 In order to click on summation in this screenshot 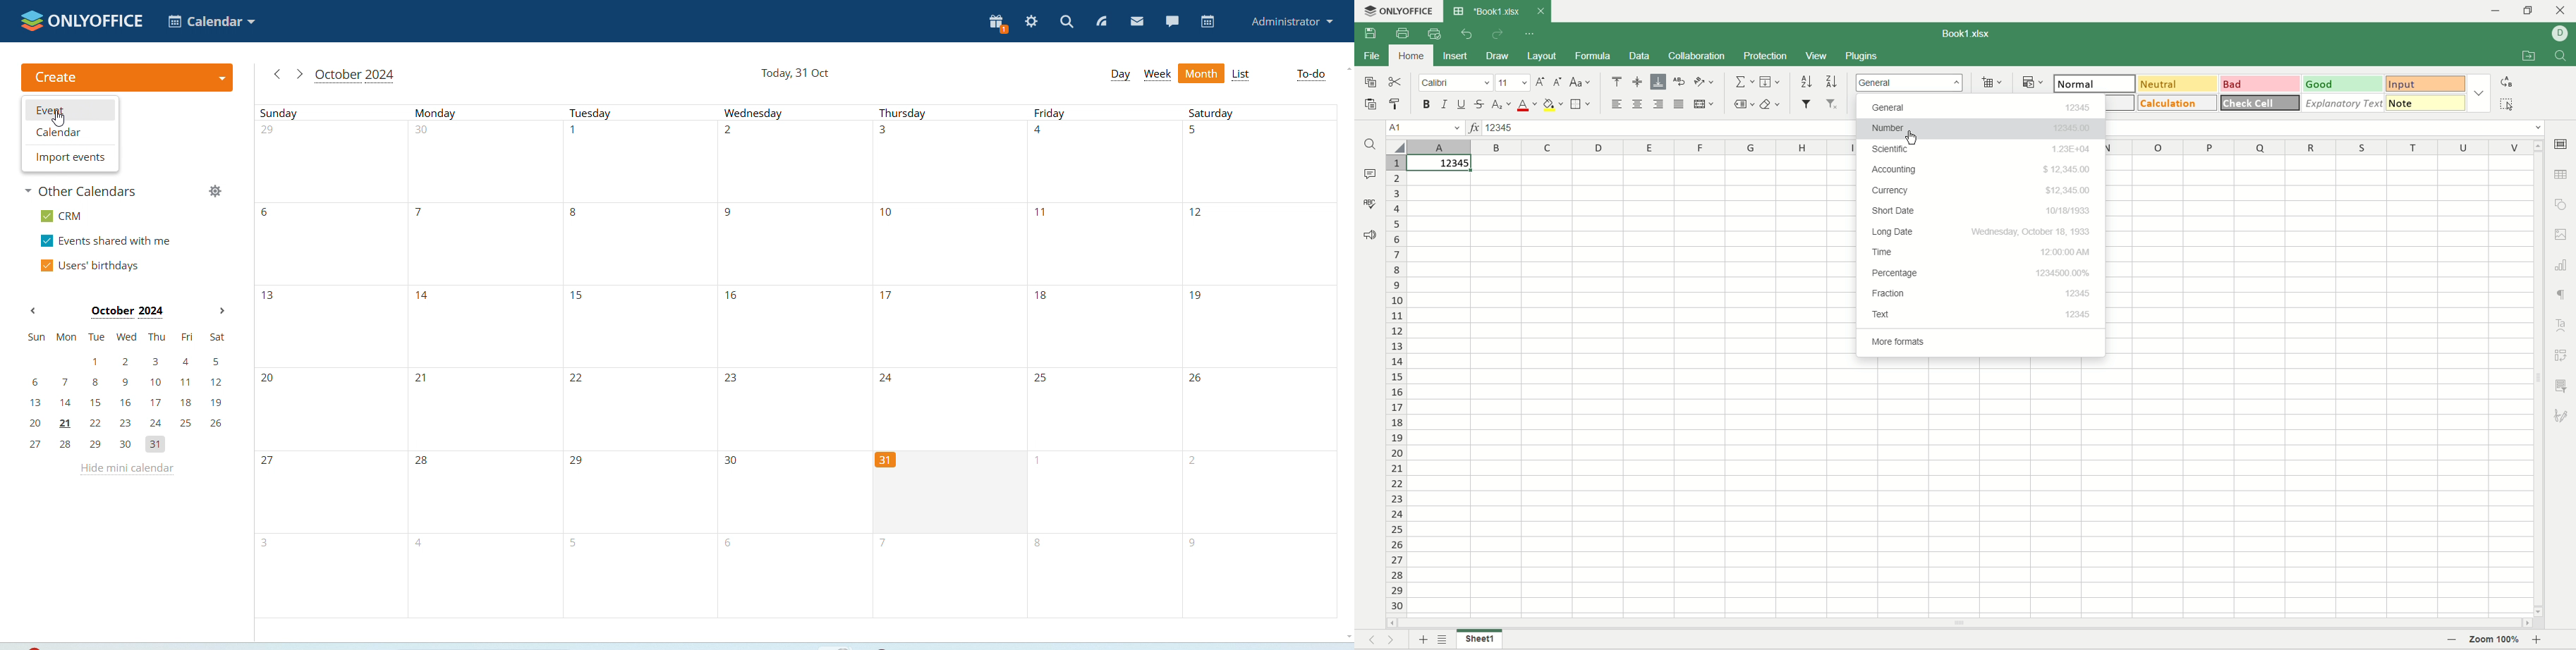, I will do `click(1746, 82)`.